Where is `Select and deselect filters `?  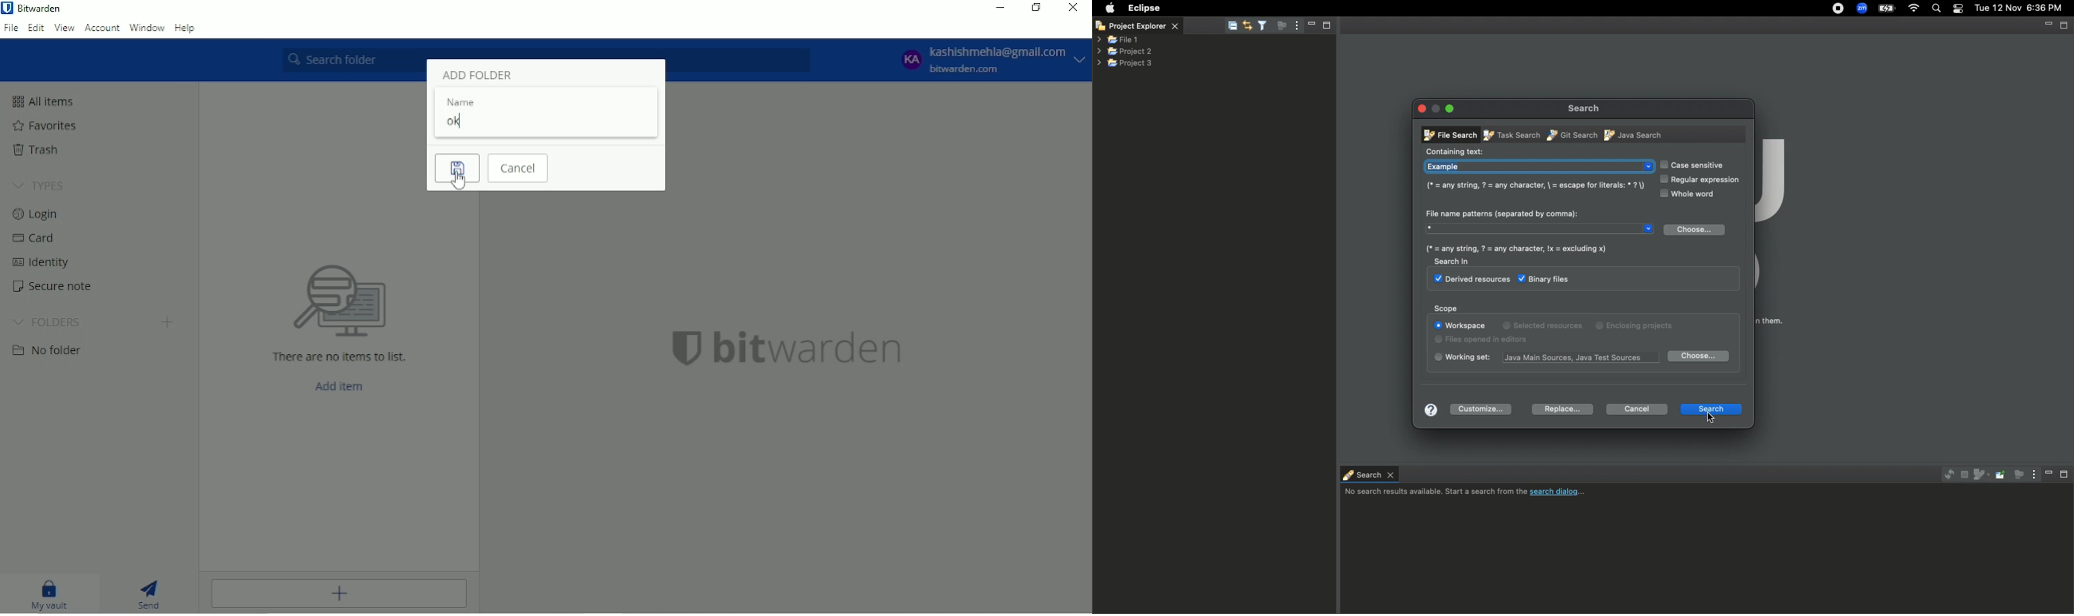 Select and deselect filters  is located at coordinates (1265, 24).